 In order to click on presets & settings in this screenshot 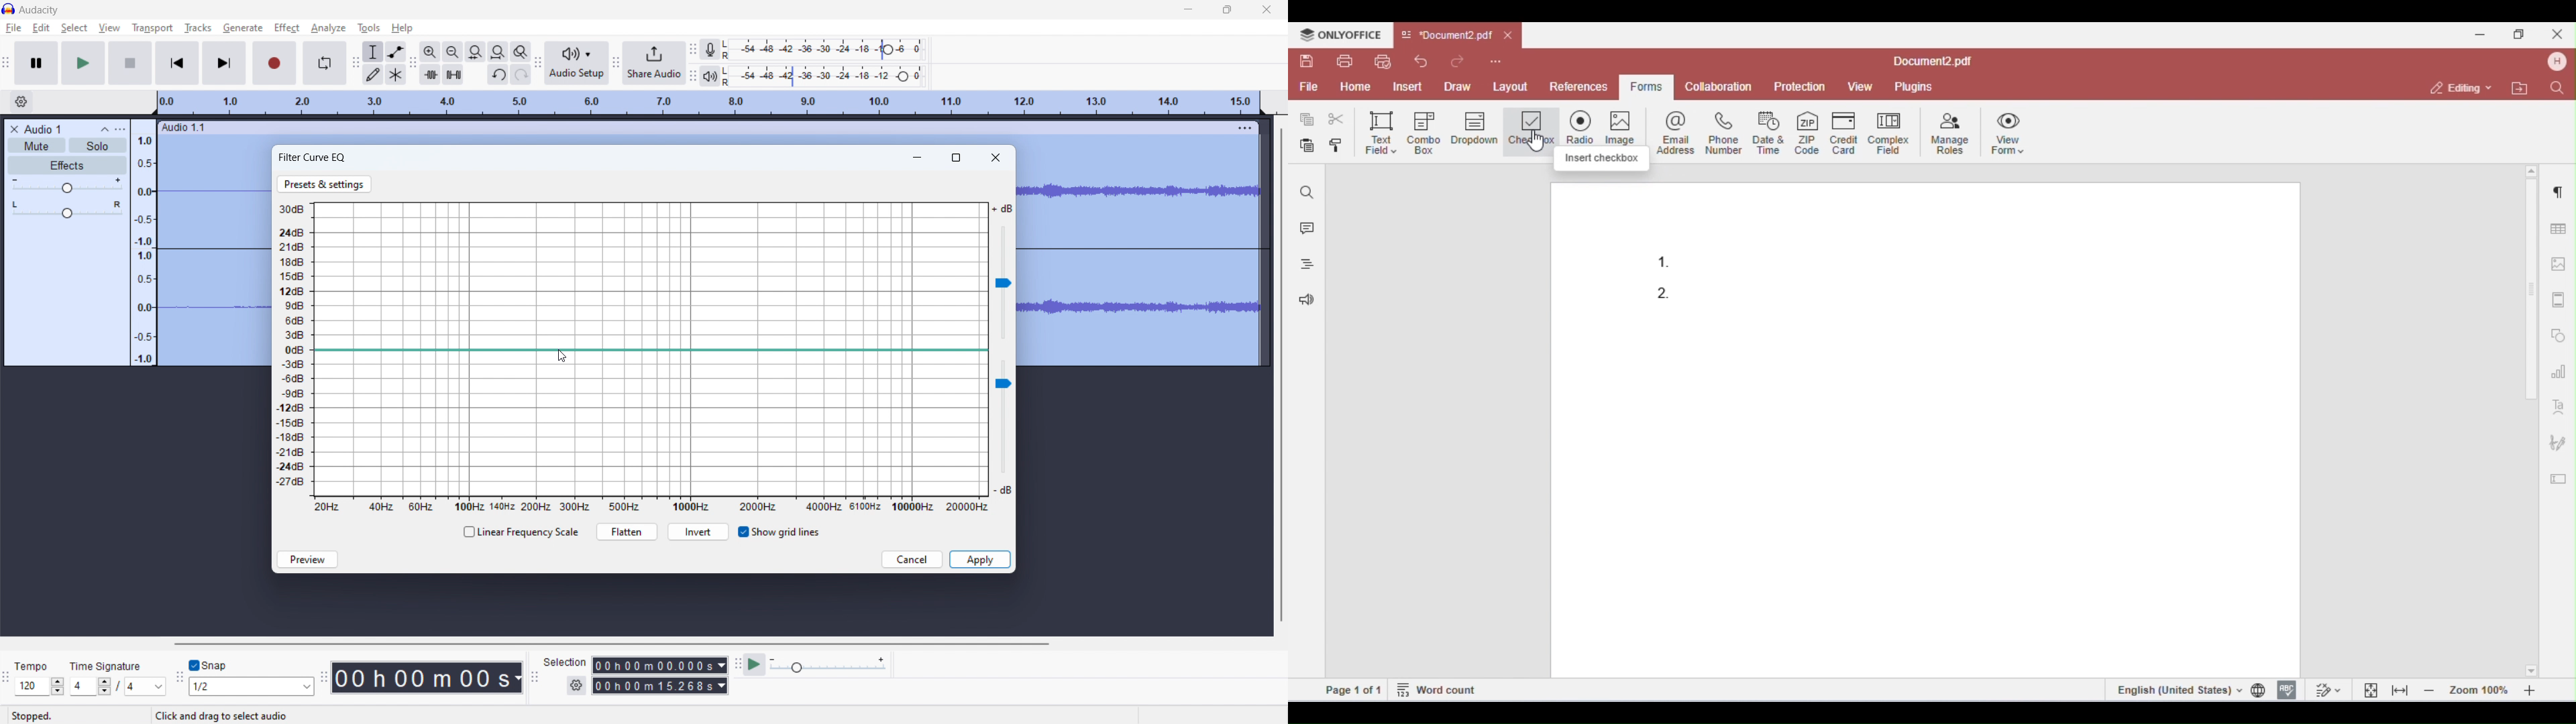, I will do `click(325, 184)`.